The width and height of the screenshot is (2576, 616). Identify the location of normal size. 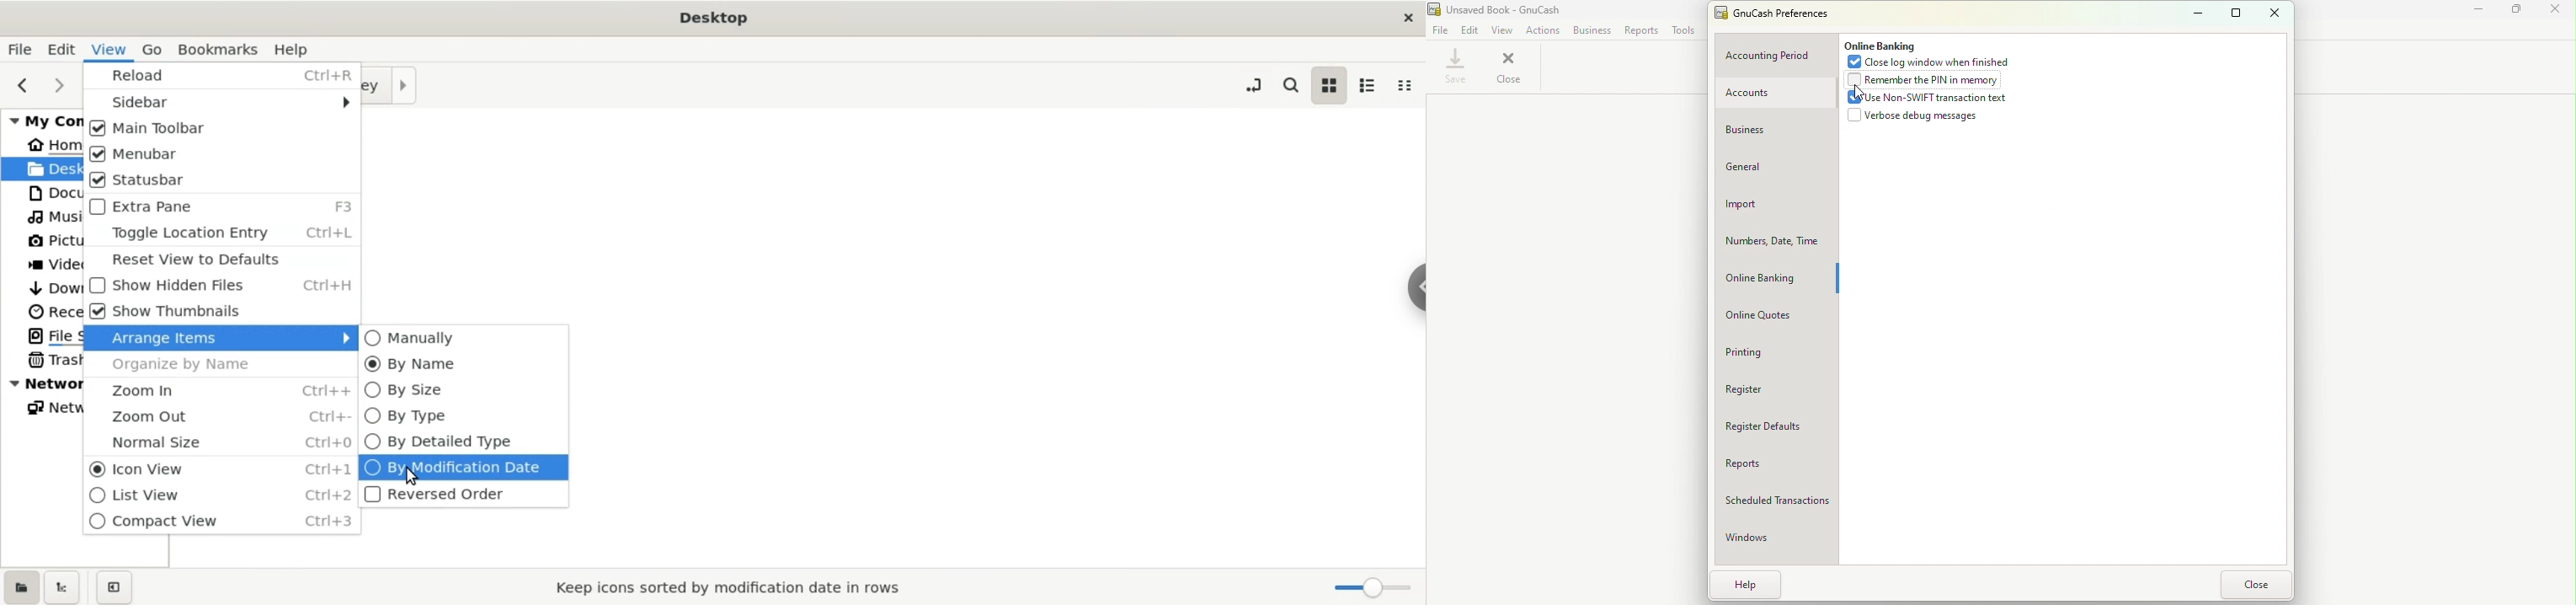
(217, 446).